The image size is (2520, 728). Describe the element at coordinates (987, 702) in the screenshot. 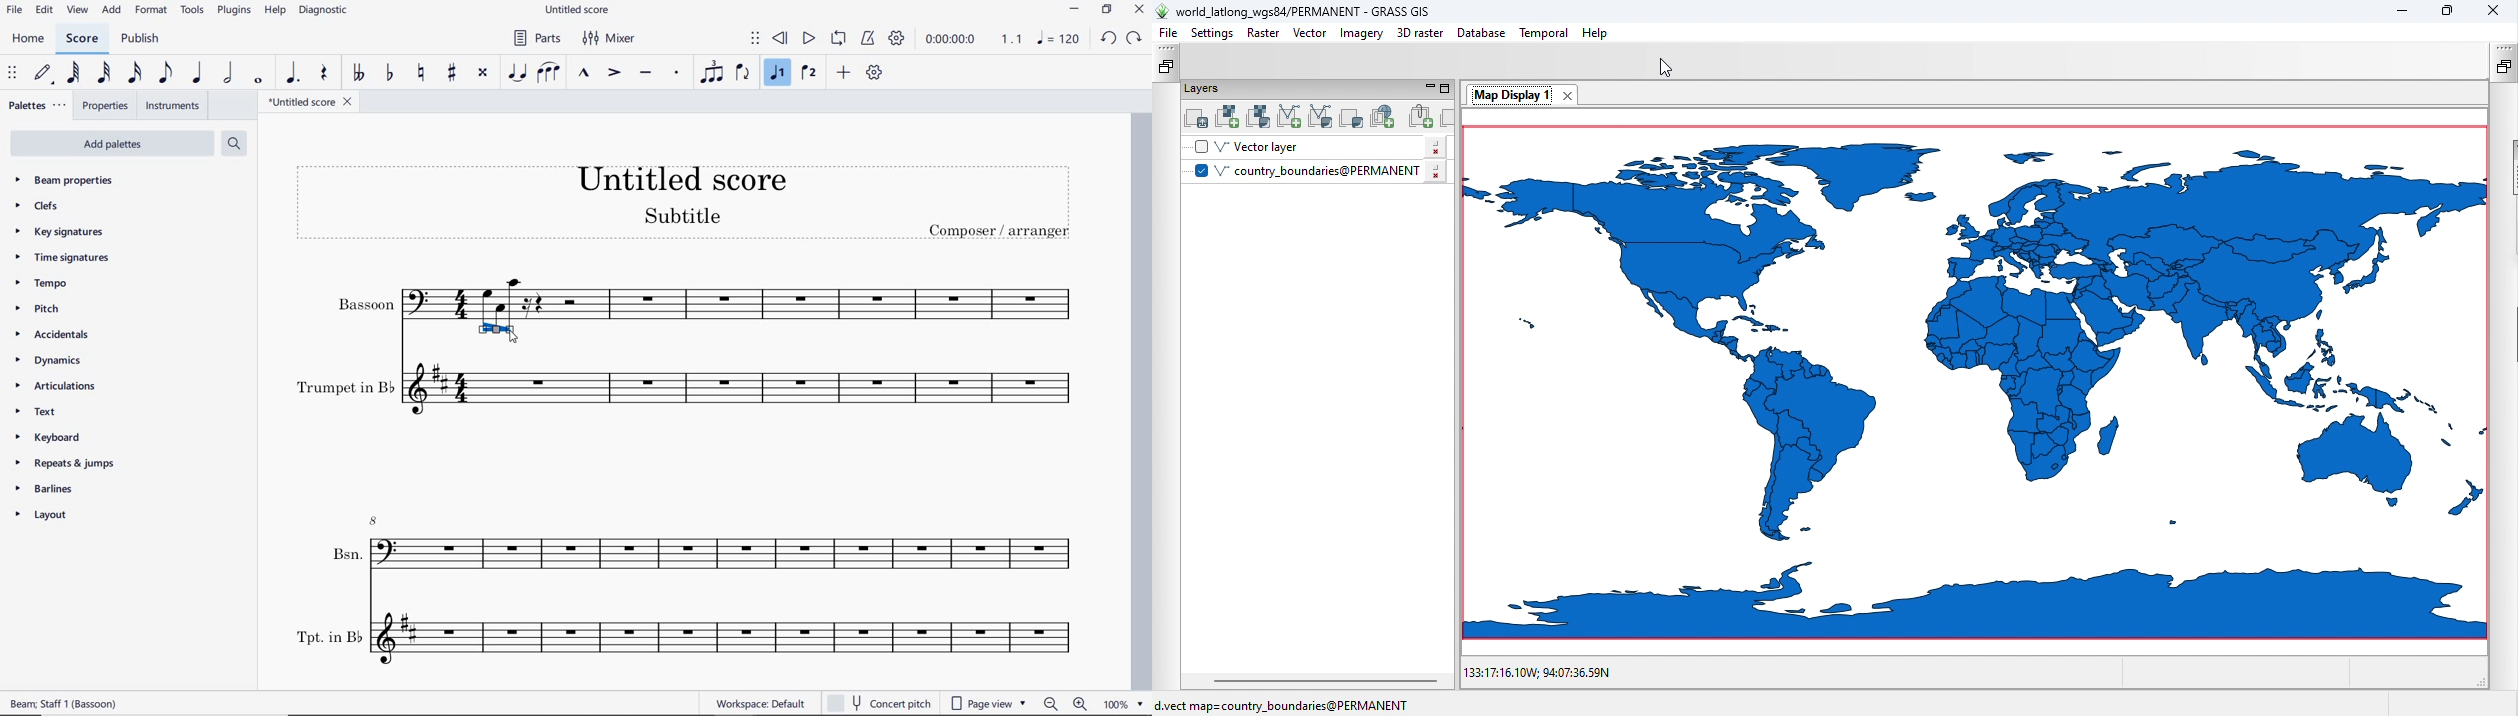

I see `page view` at that location.